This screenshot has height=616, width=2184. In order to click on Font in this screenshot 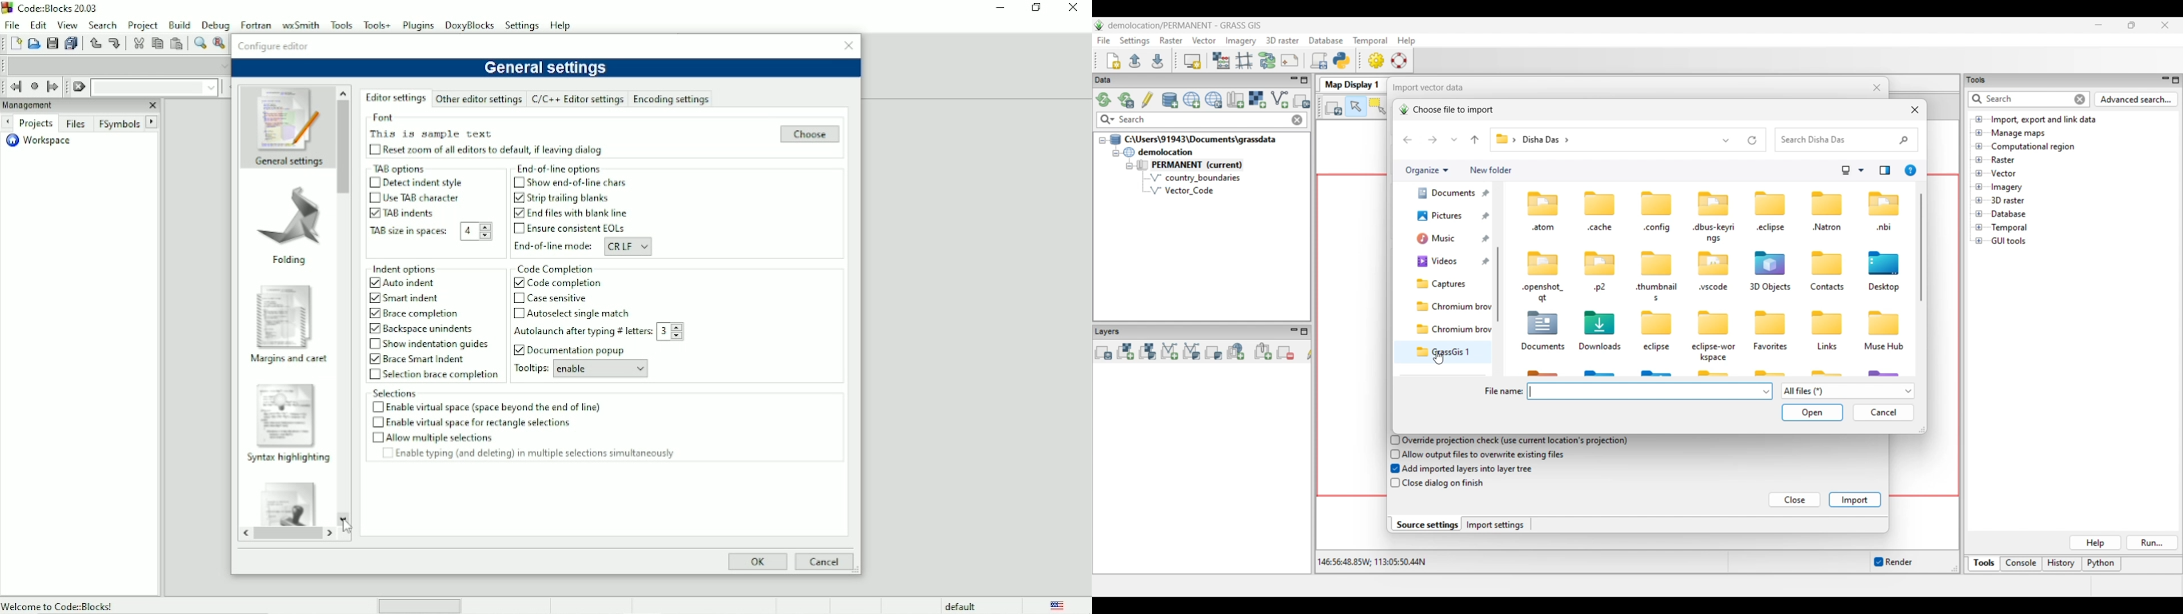, I will do `click(489, 117)`.